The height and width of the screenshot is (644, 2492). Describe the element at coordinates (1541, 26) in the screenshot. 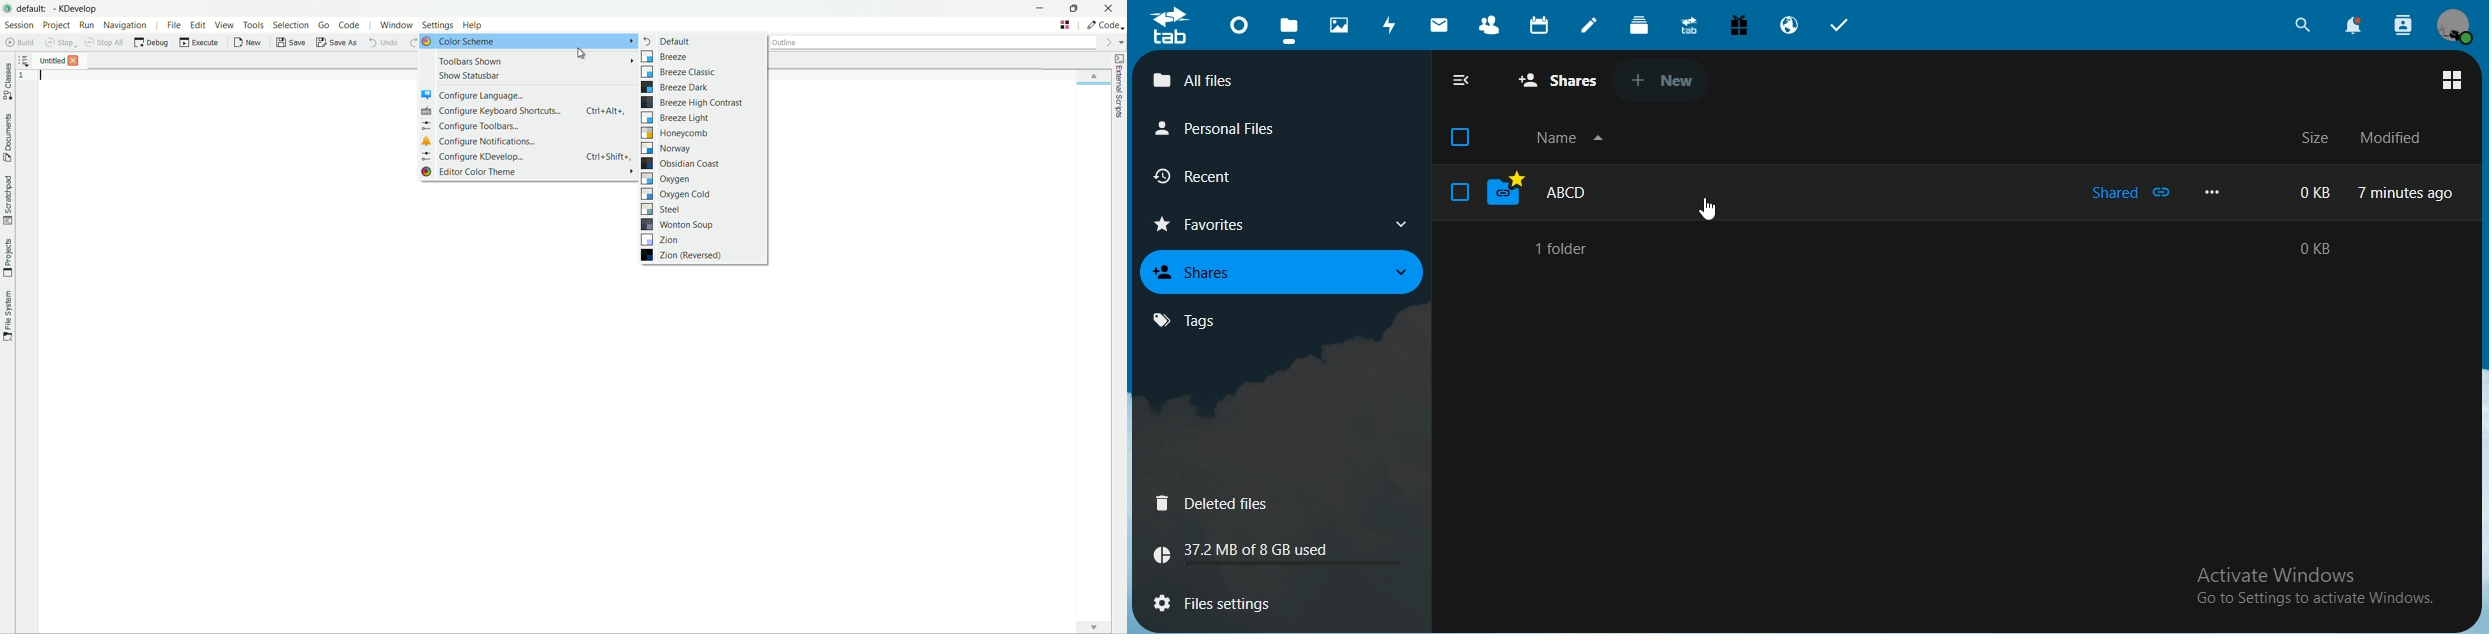

I see `calendar` at that location.